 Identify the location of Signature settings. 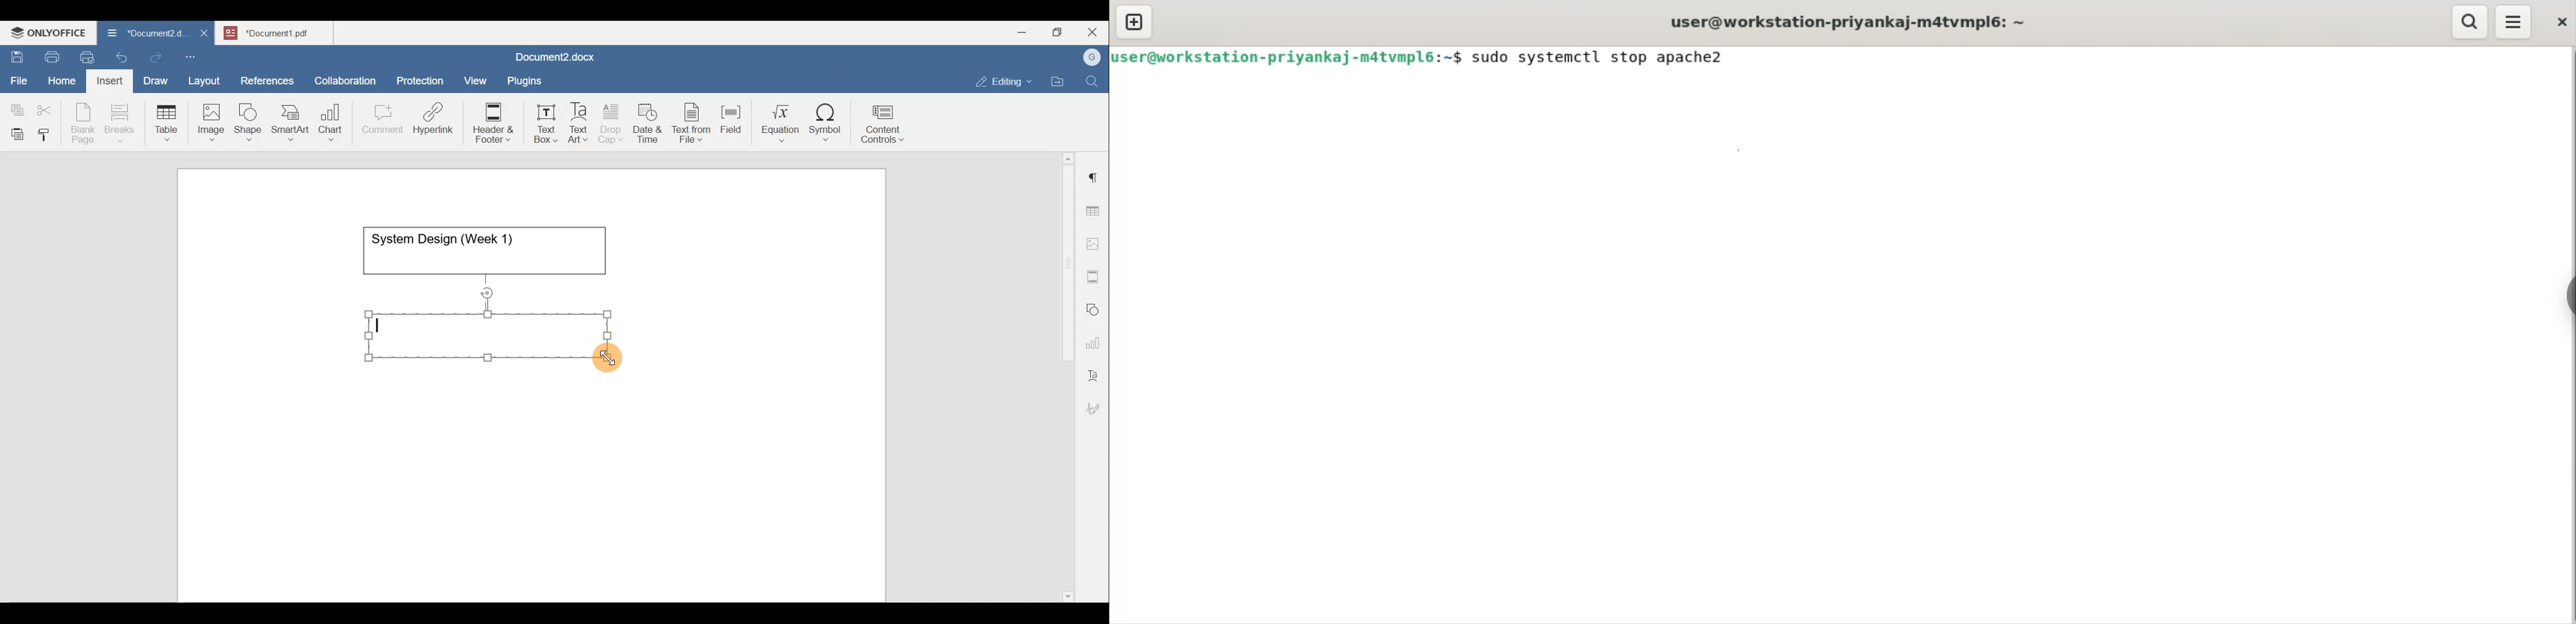
(1096, 404).